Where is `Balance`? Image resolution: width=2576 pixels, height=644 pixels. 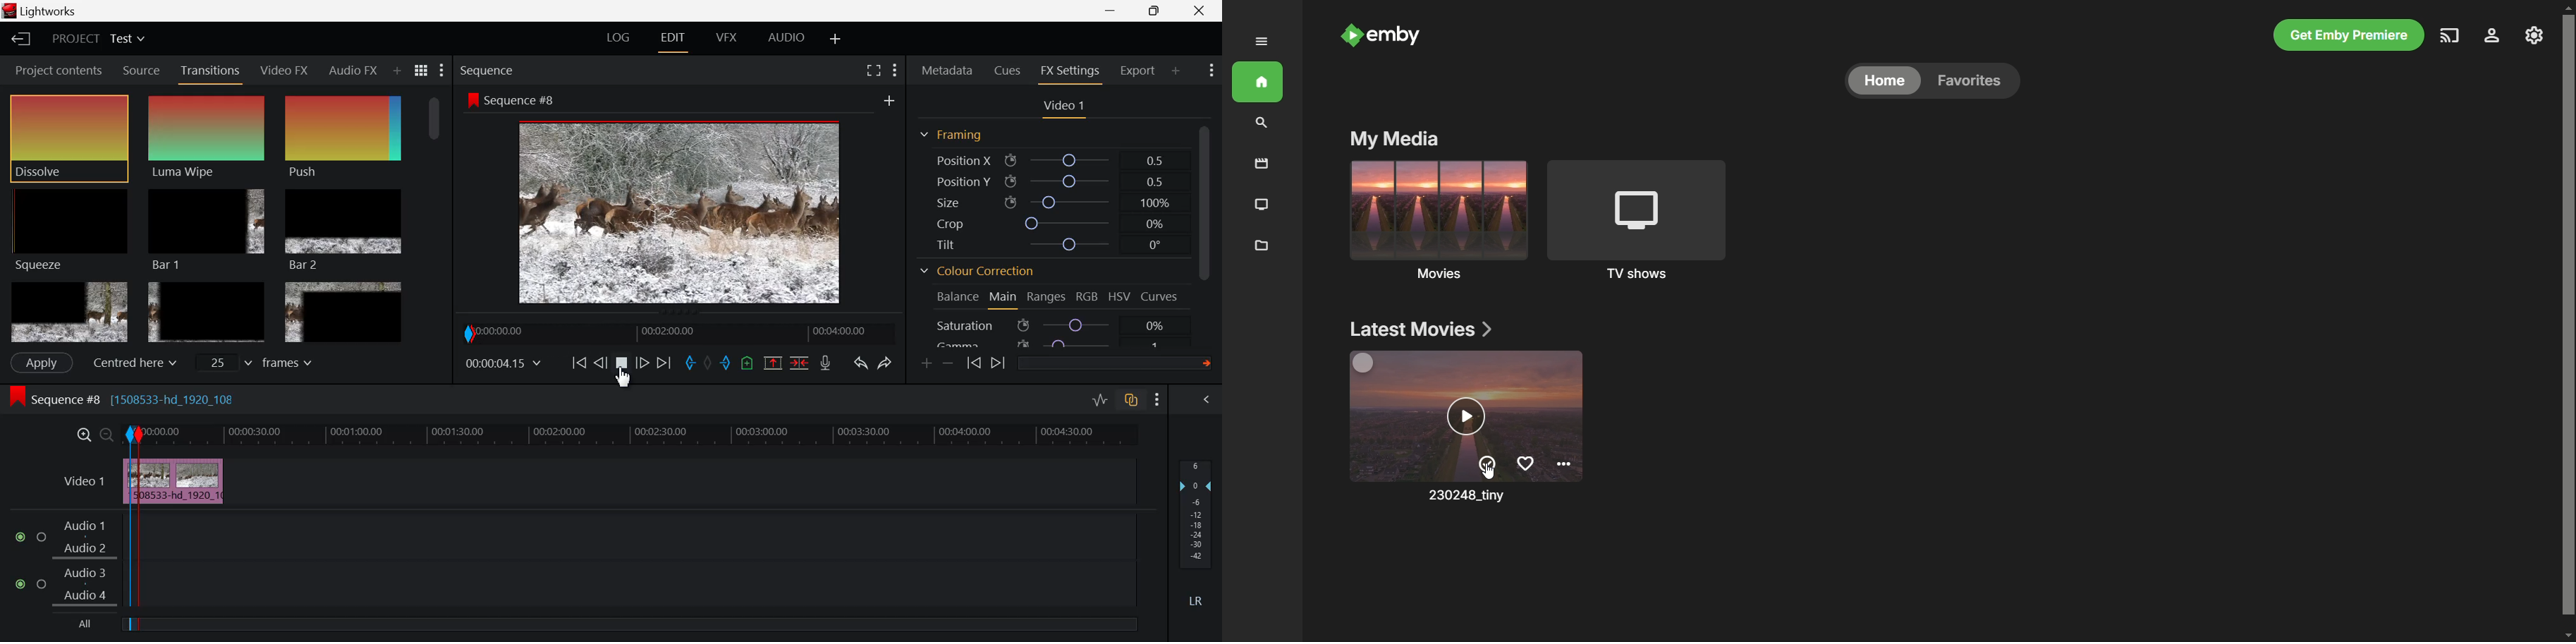 Balance is located at coordinates (958, 297).